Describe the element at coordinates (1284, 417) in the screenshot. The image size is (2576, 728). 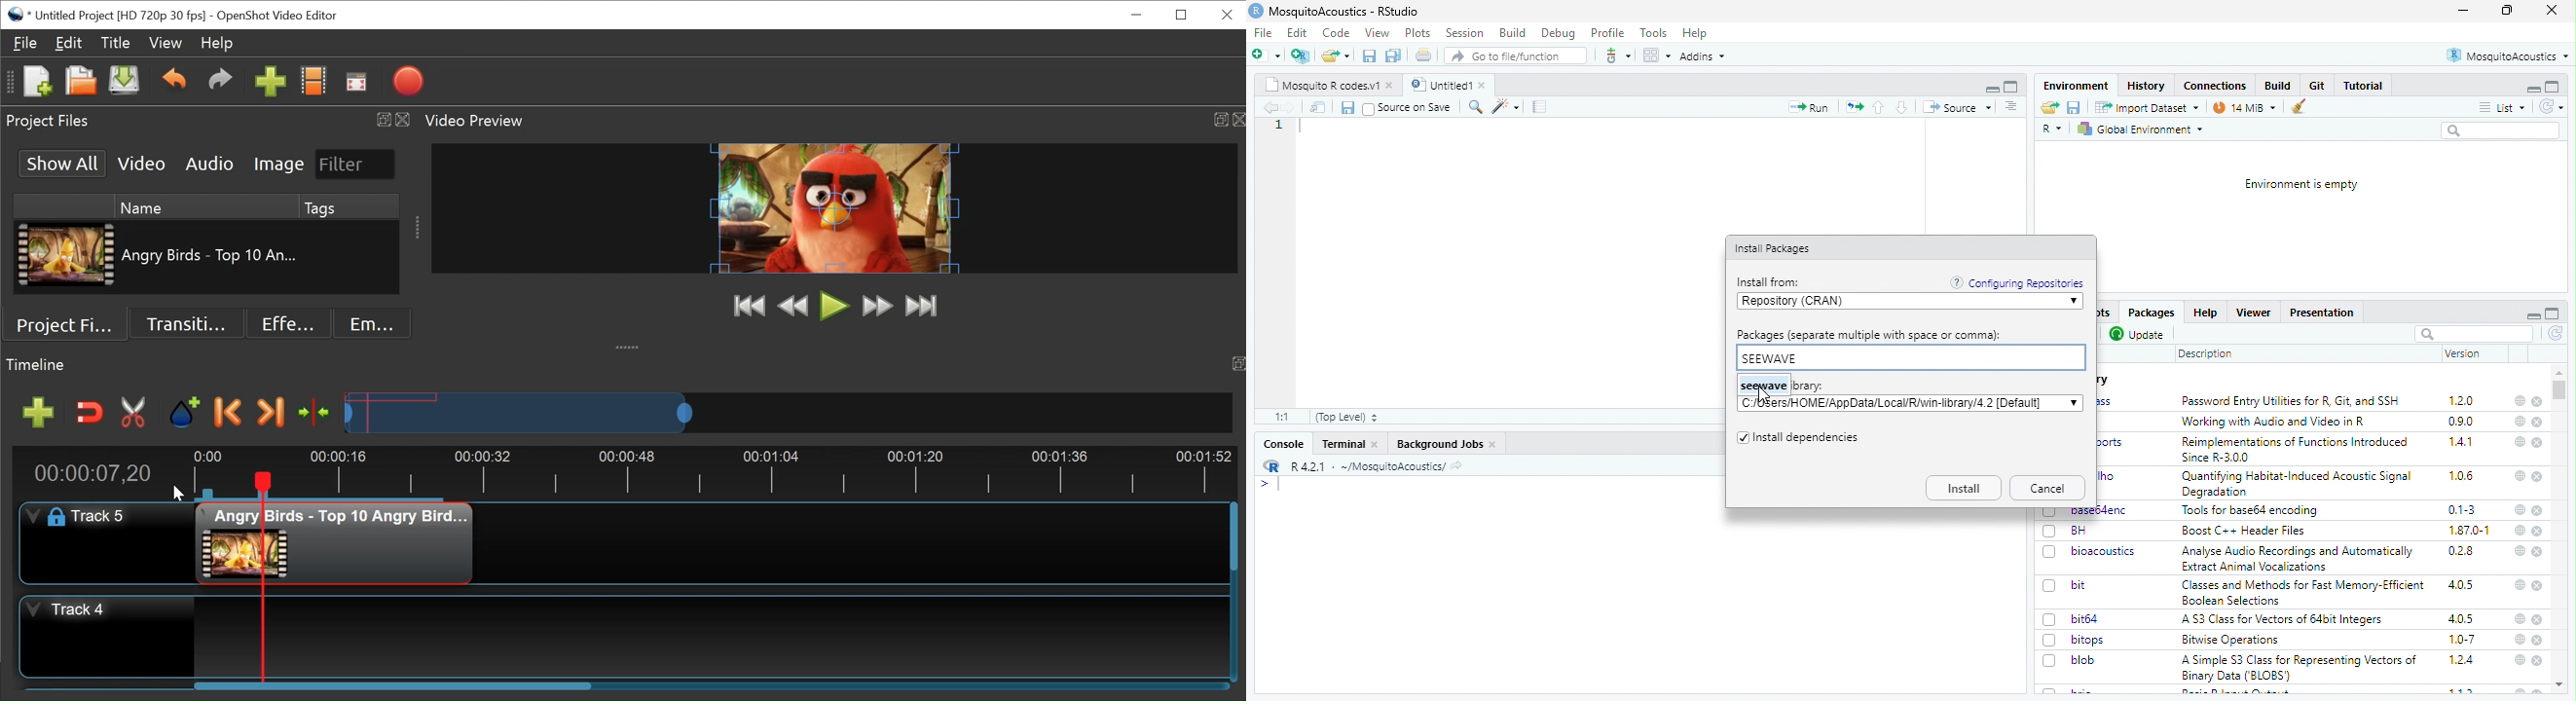
I see `1:1` at that location.